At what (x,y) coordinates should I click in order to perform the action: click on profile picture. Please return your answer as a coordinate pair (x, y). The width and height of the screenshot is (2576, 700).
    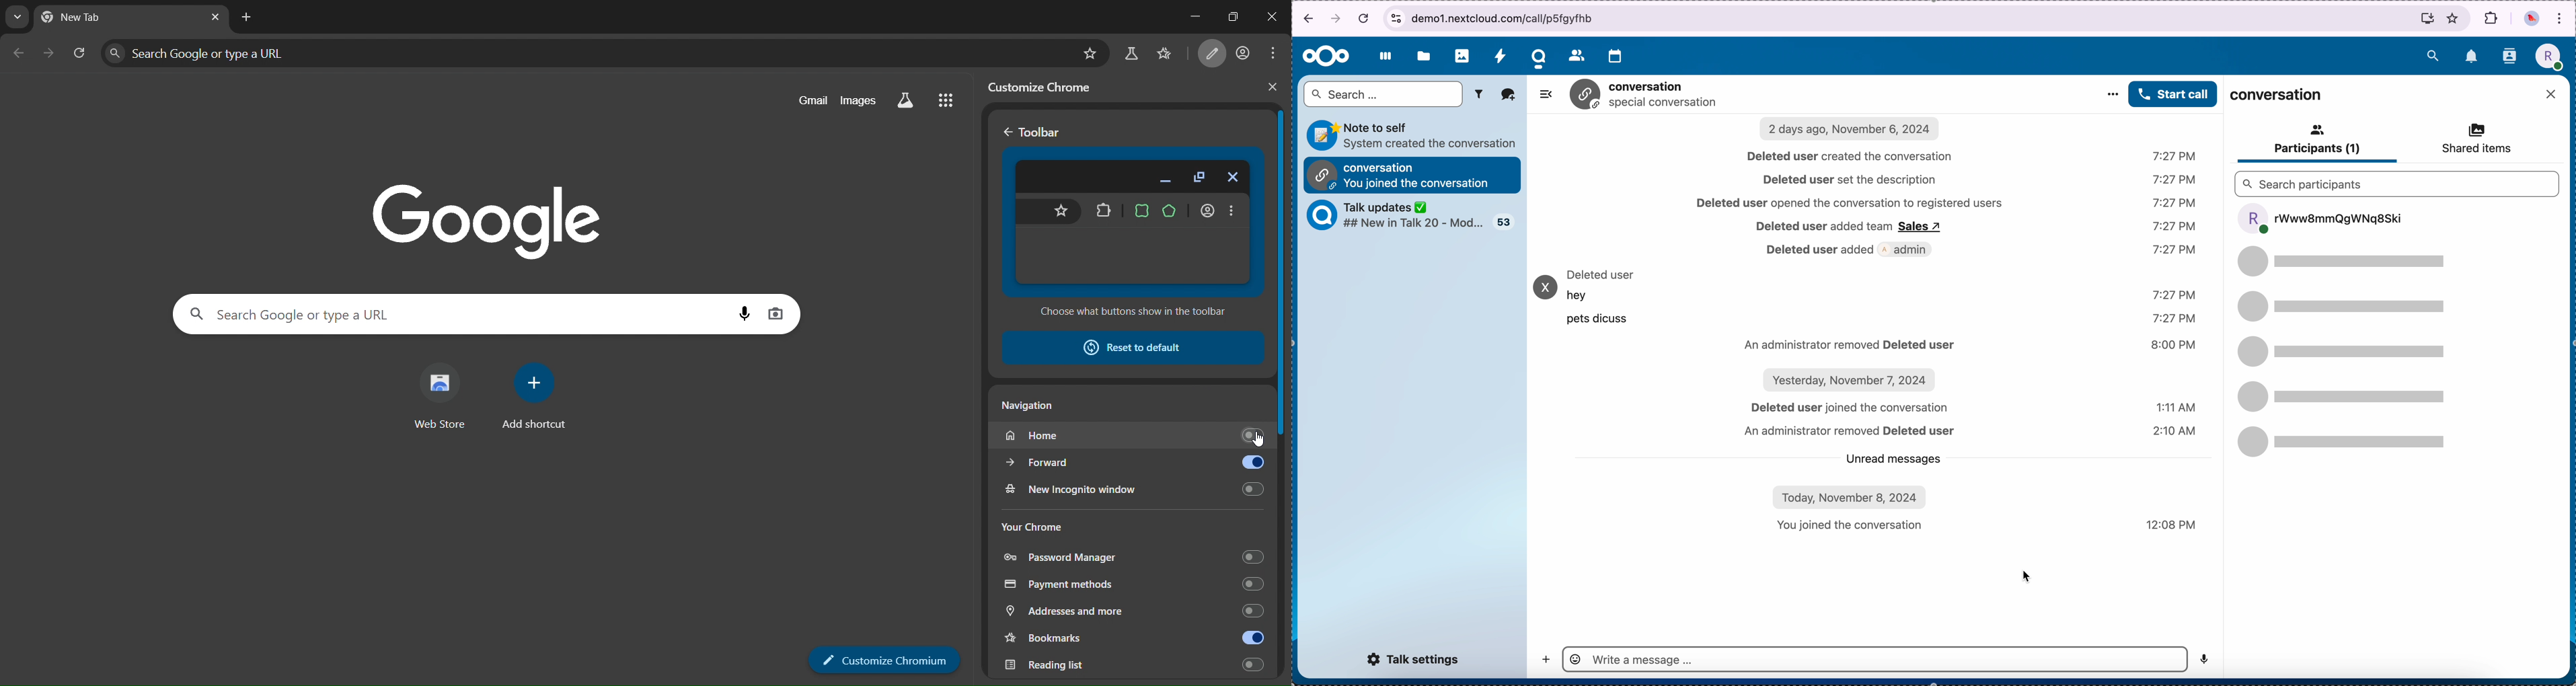
    Looking at the image, I should click on (2551, 56).